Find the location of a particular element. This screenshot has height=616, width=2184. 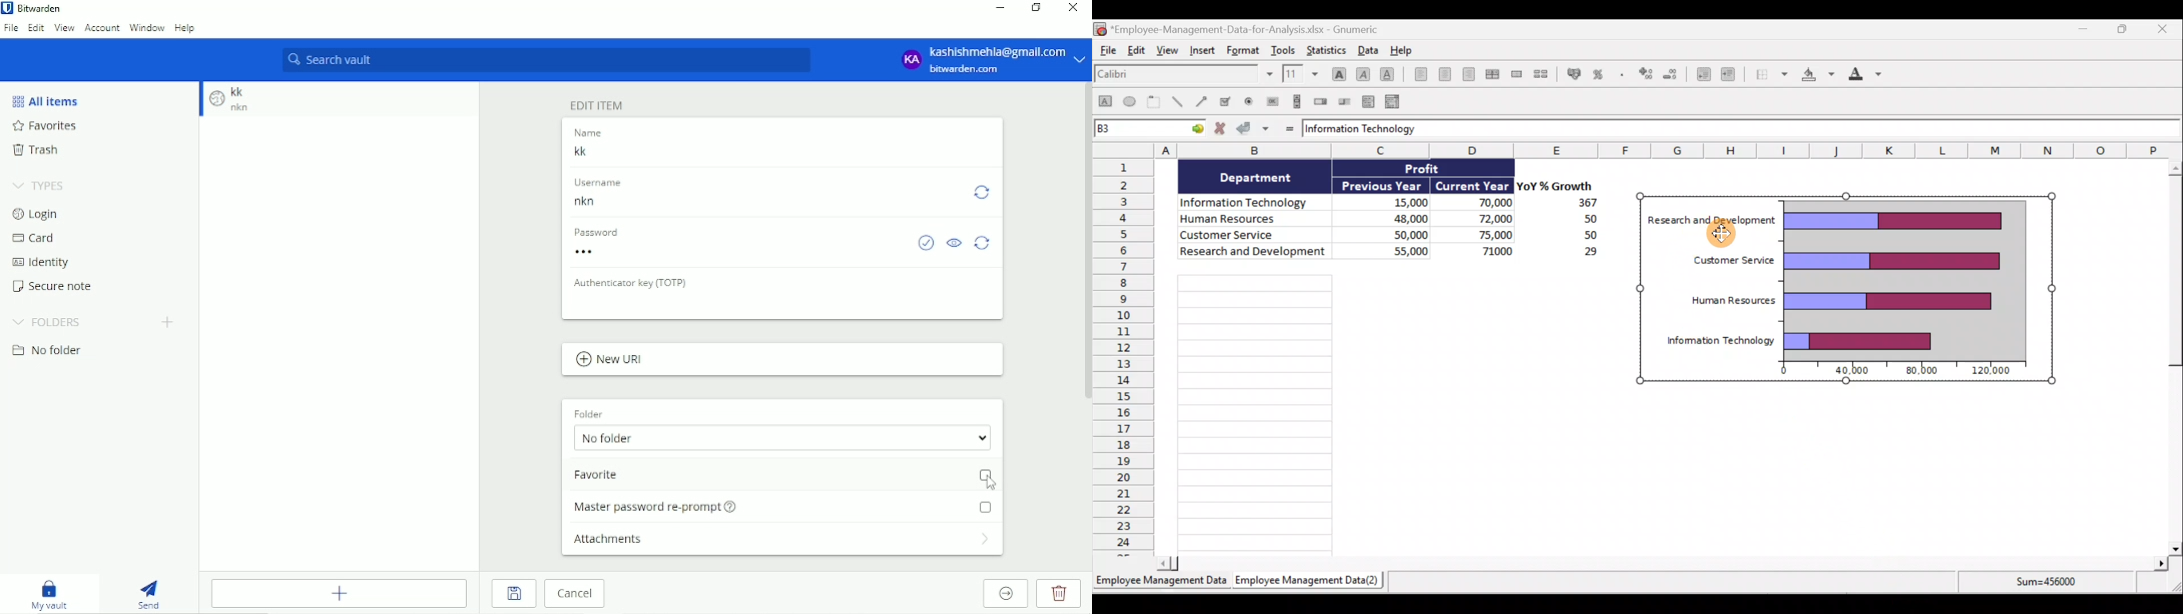

Format is located at coordinates (1243, 49).